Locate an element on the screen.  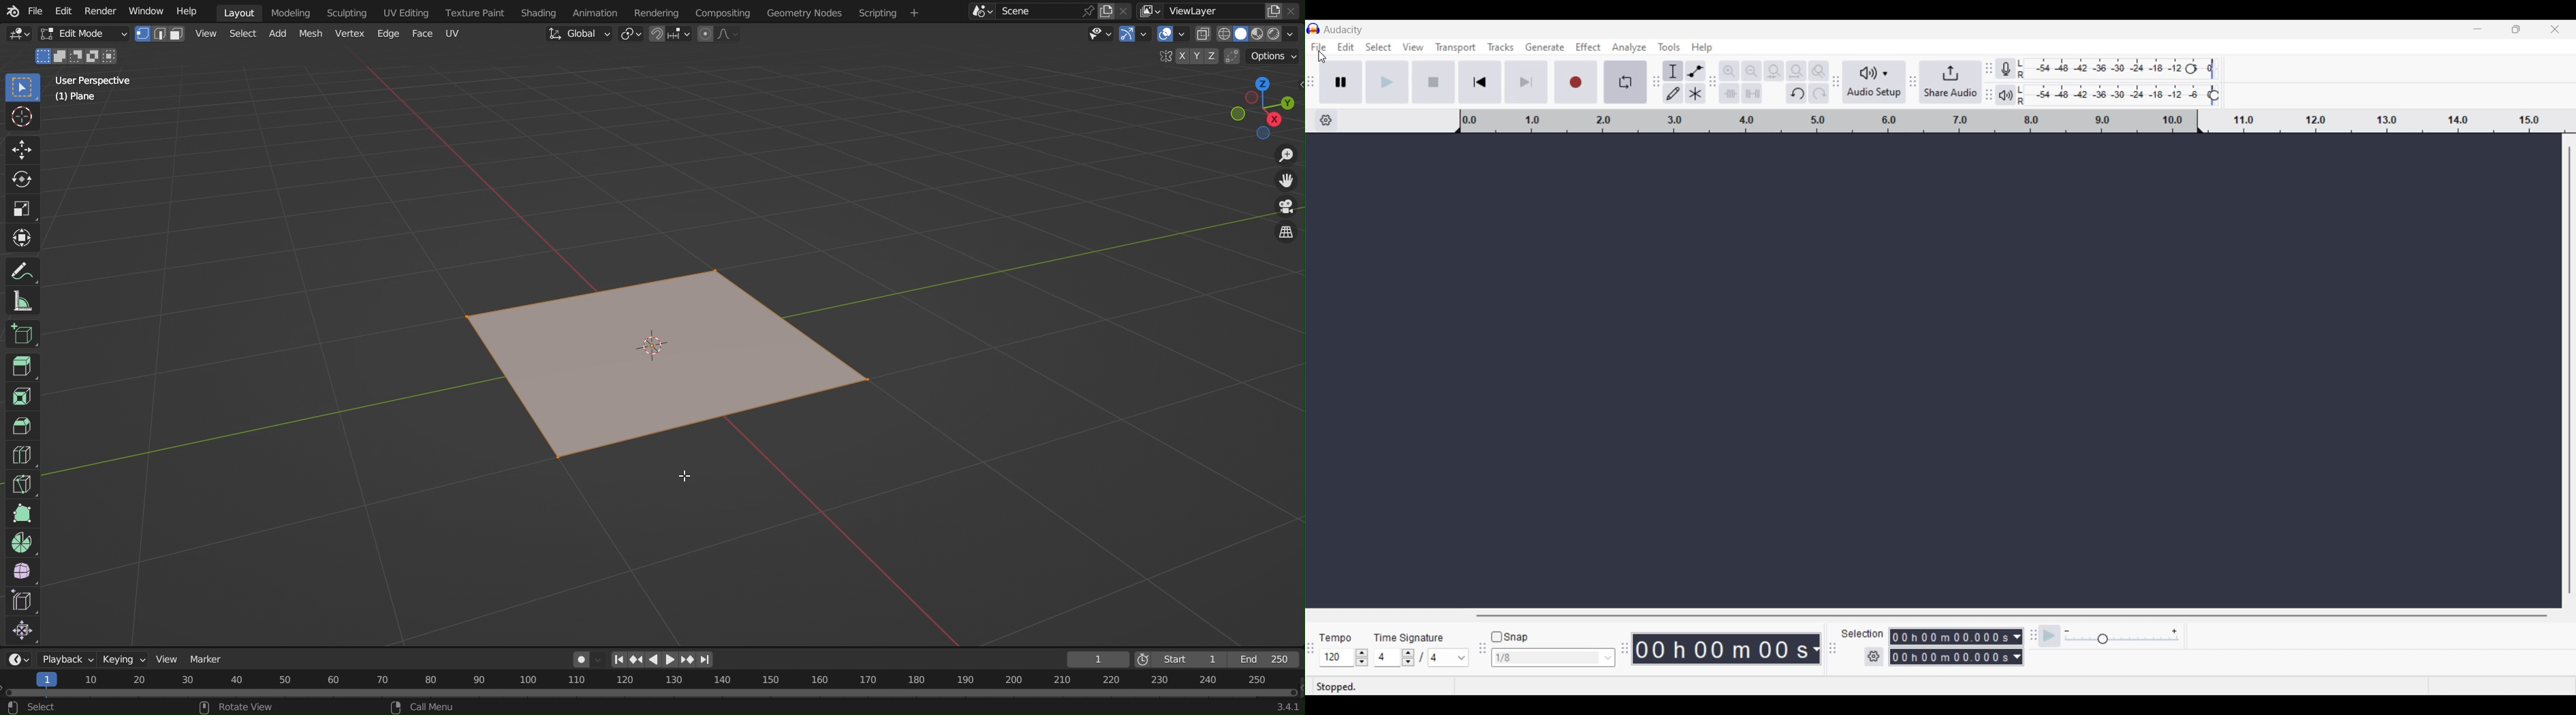
Scene is located at coordinates (1031, 11).